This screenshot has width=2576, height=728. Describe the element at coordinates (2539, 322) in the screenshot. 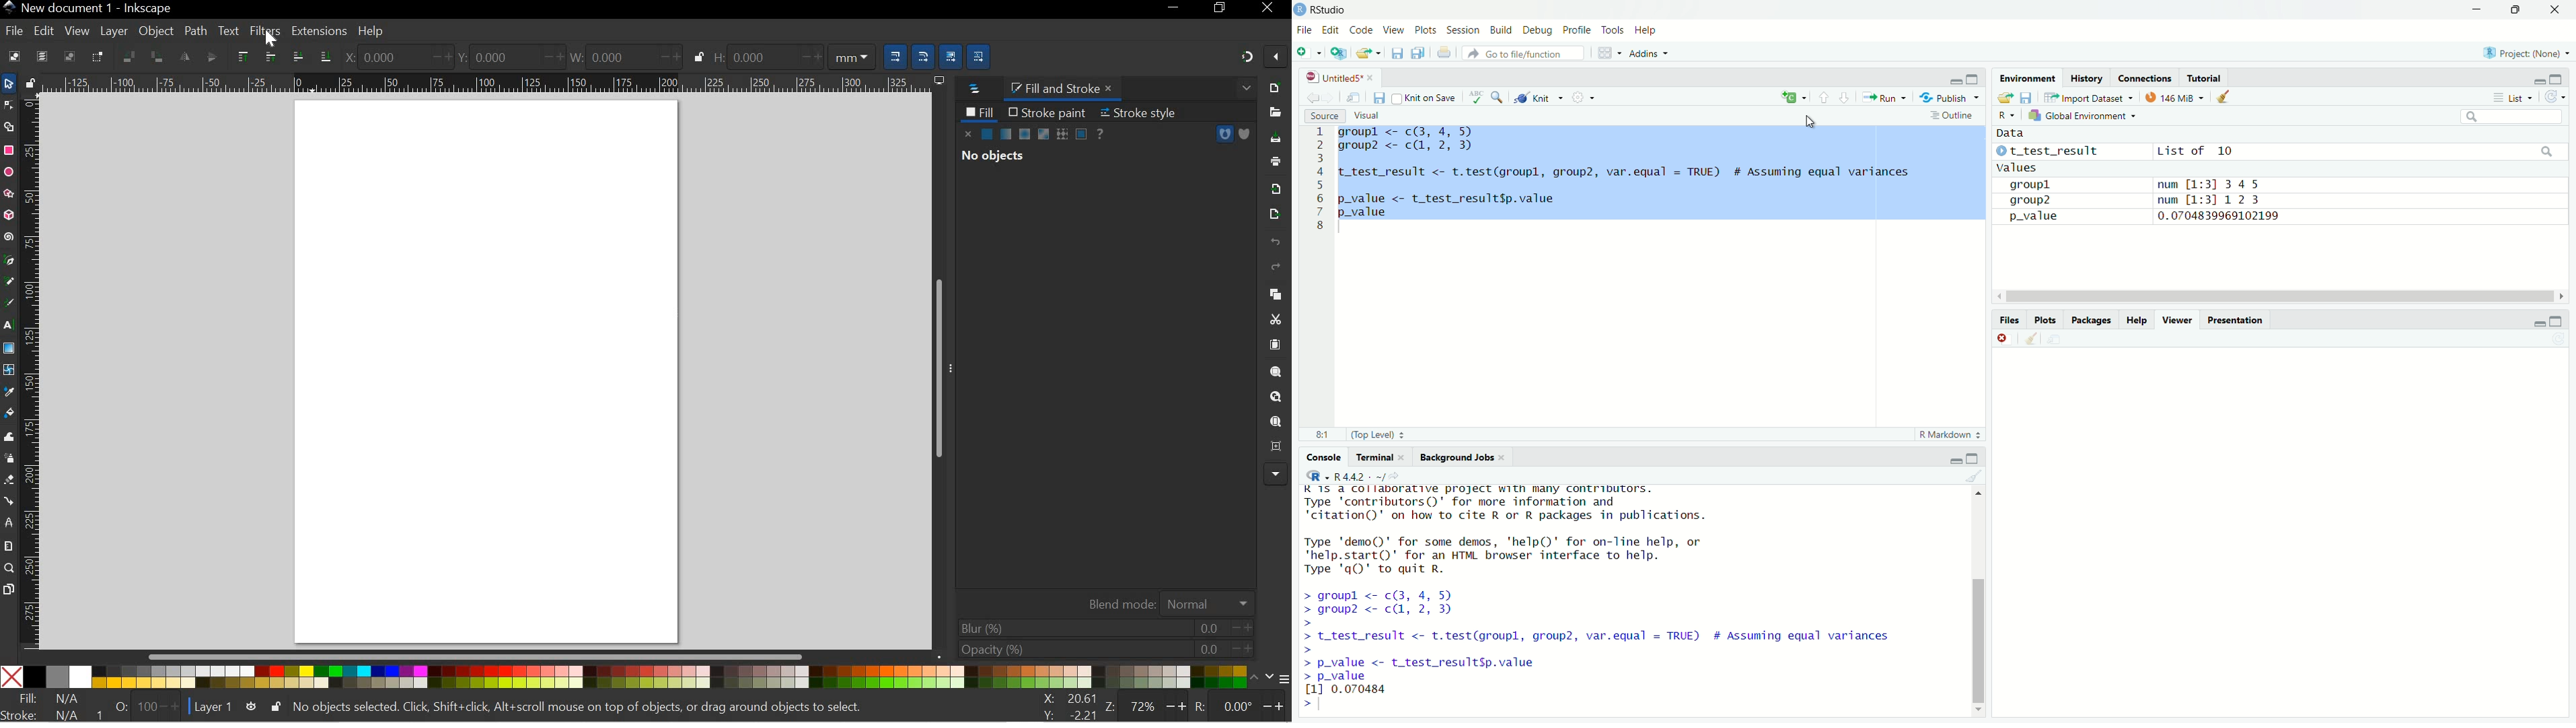

I see `minimise` at that location.